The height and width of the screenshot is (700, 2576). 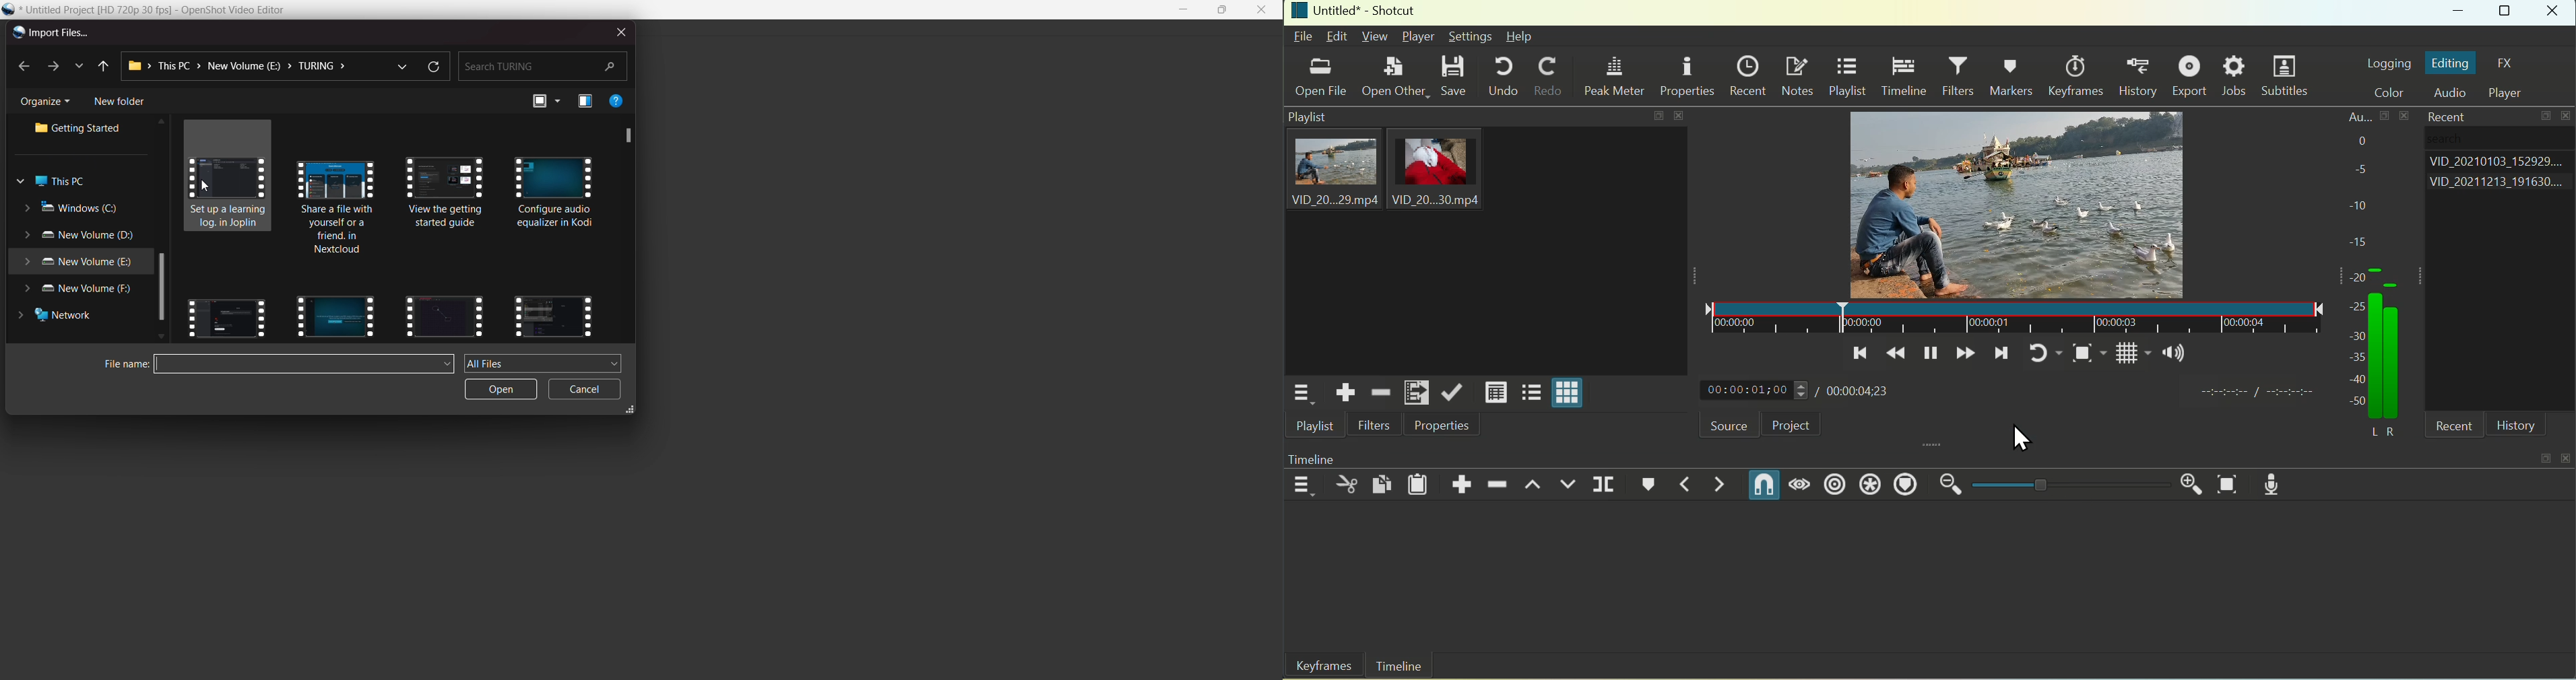 What do you see at coordinates (25, 67) in the screenshot?
I see `back` at bounding box center [25, 67].